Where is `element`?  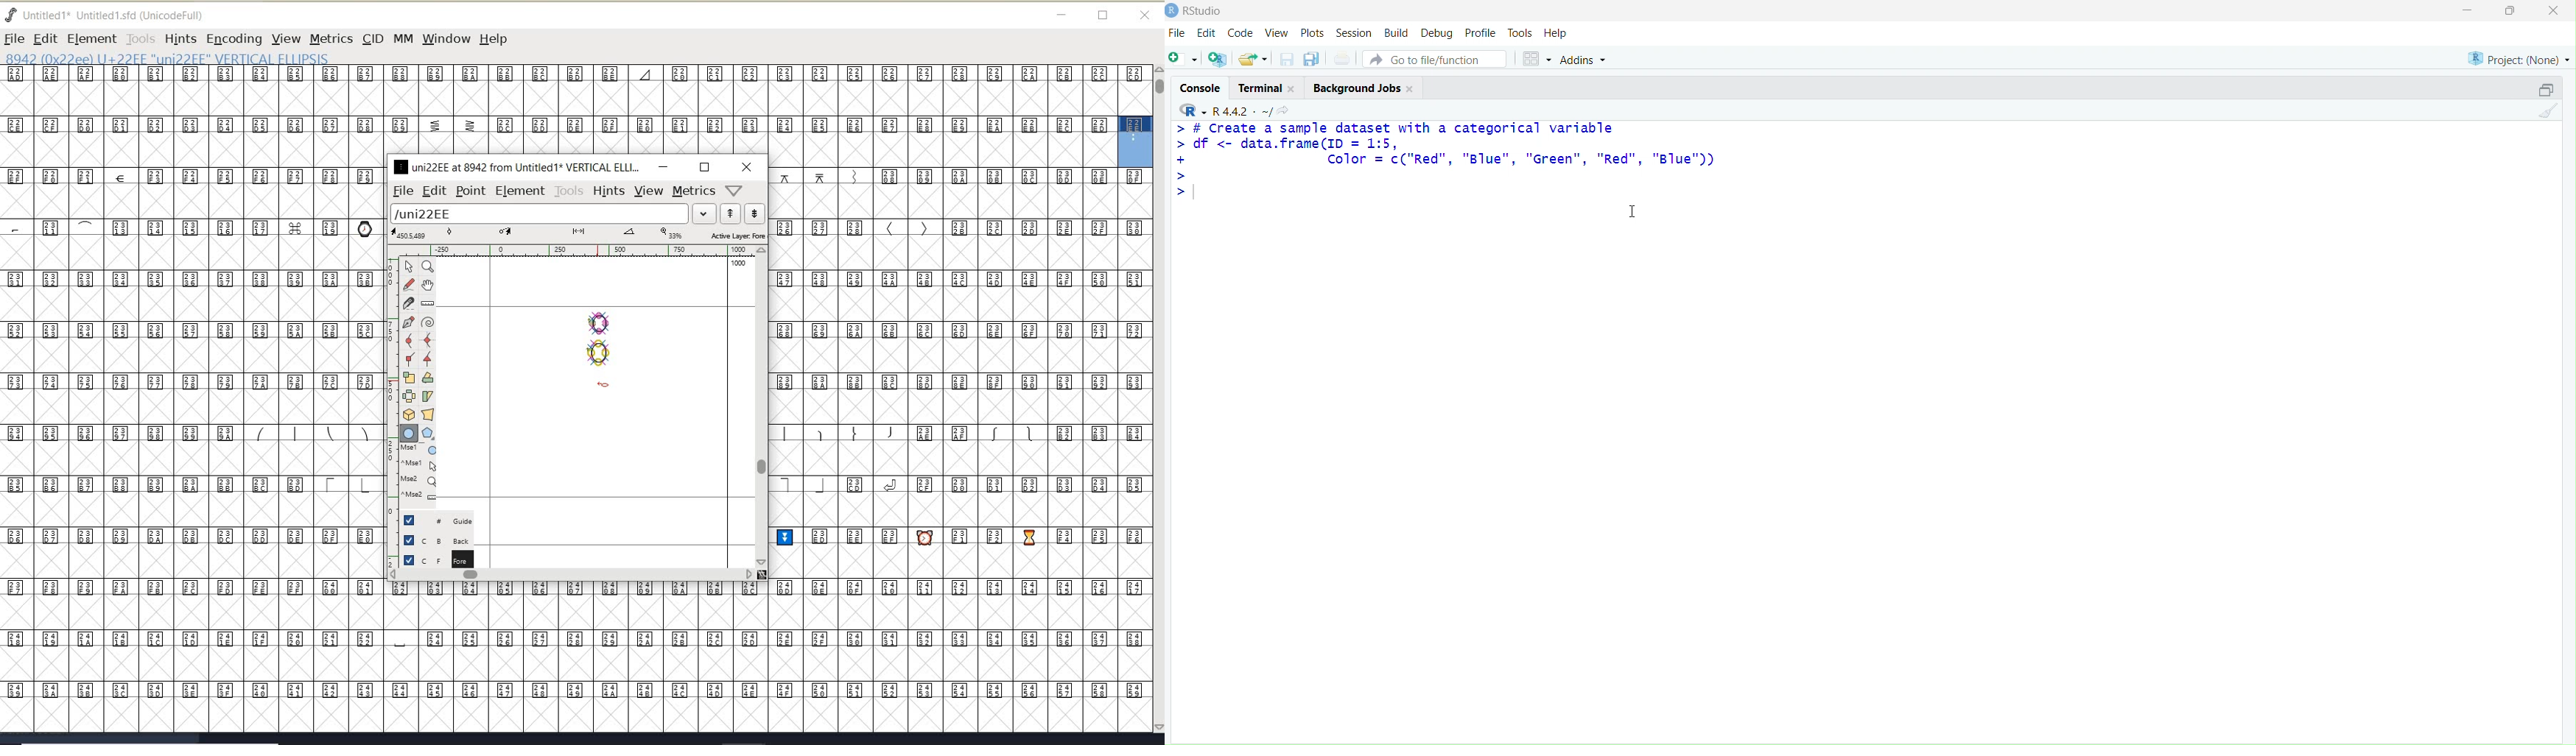
element is located at coordinates (521, 191).